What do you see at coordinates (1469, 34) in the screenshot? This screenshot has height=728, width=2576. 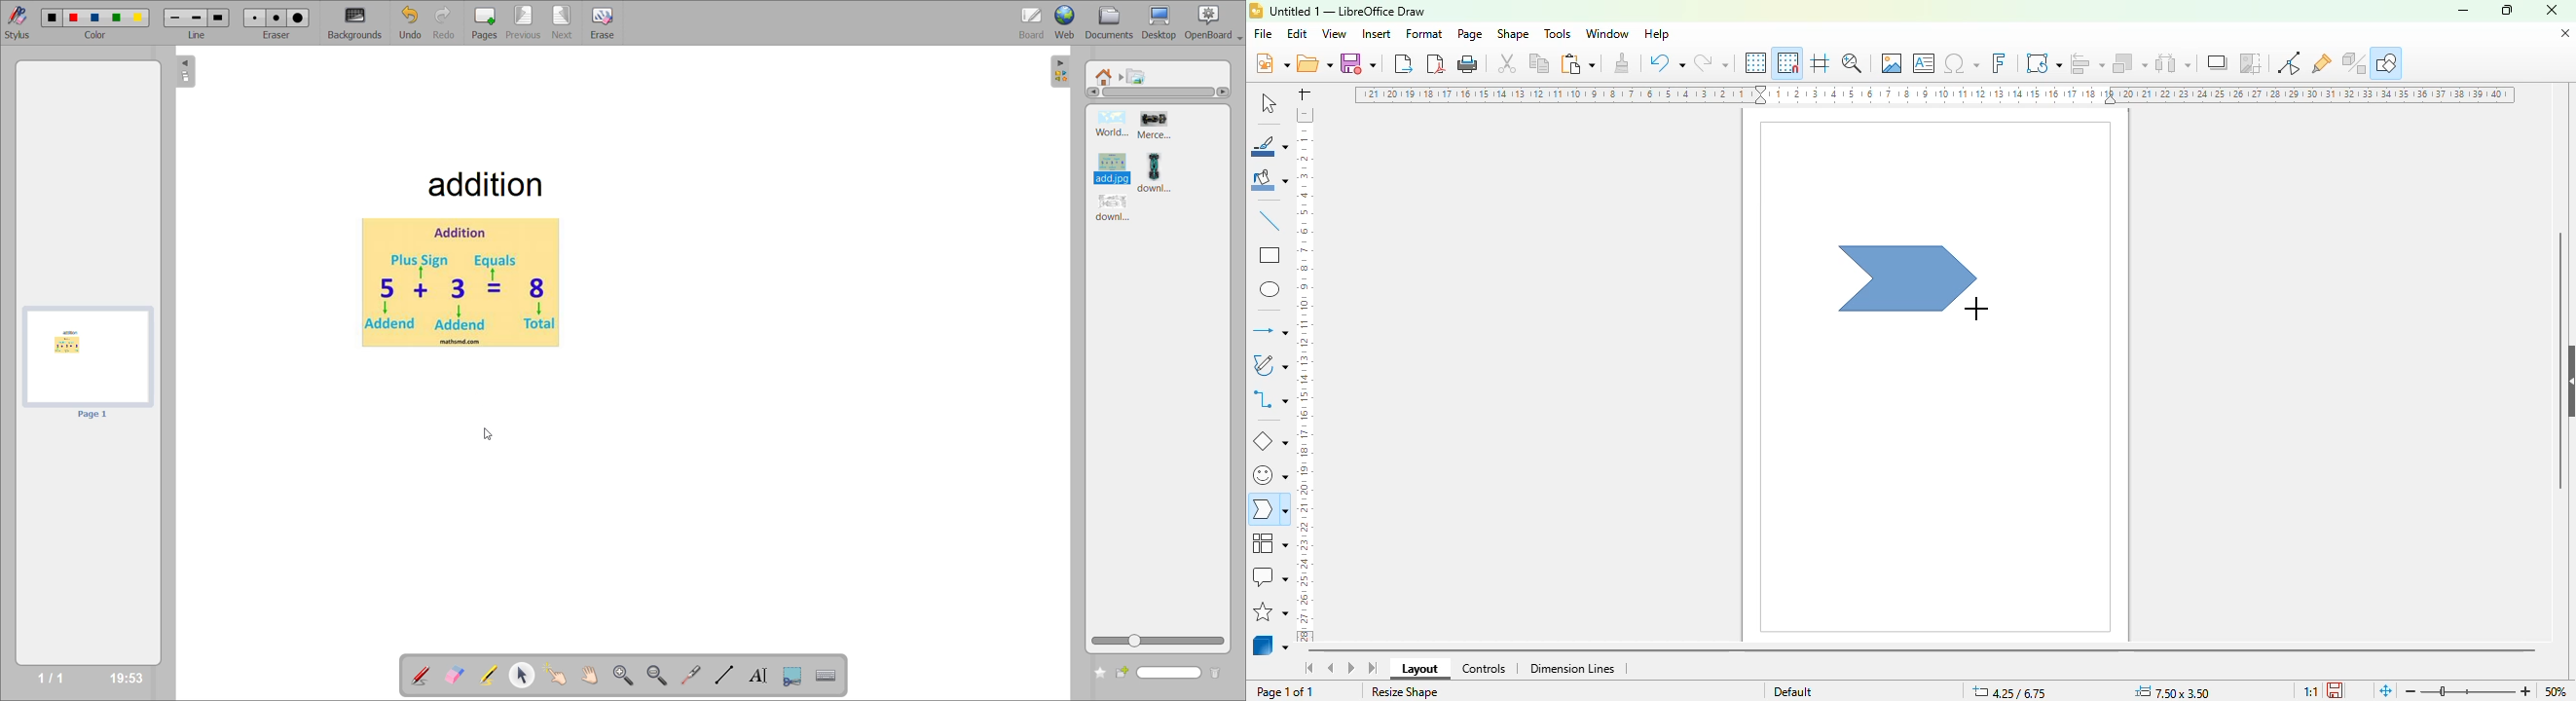 I see `page` at bounding box center [1469, 34].